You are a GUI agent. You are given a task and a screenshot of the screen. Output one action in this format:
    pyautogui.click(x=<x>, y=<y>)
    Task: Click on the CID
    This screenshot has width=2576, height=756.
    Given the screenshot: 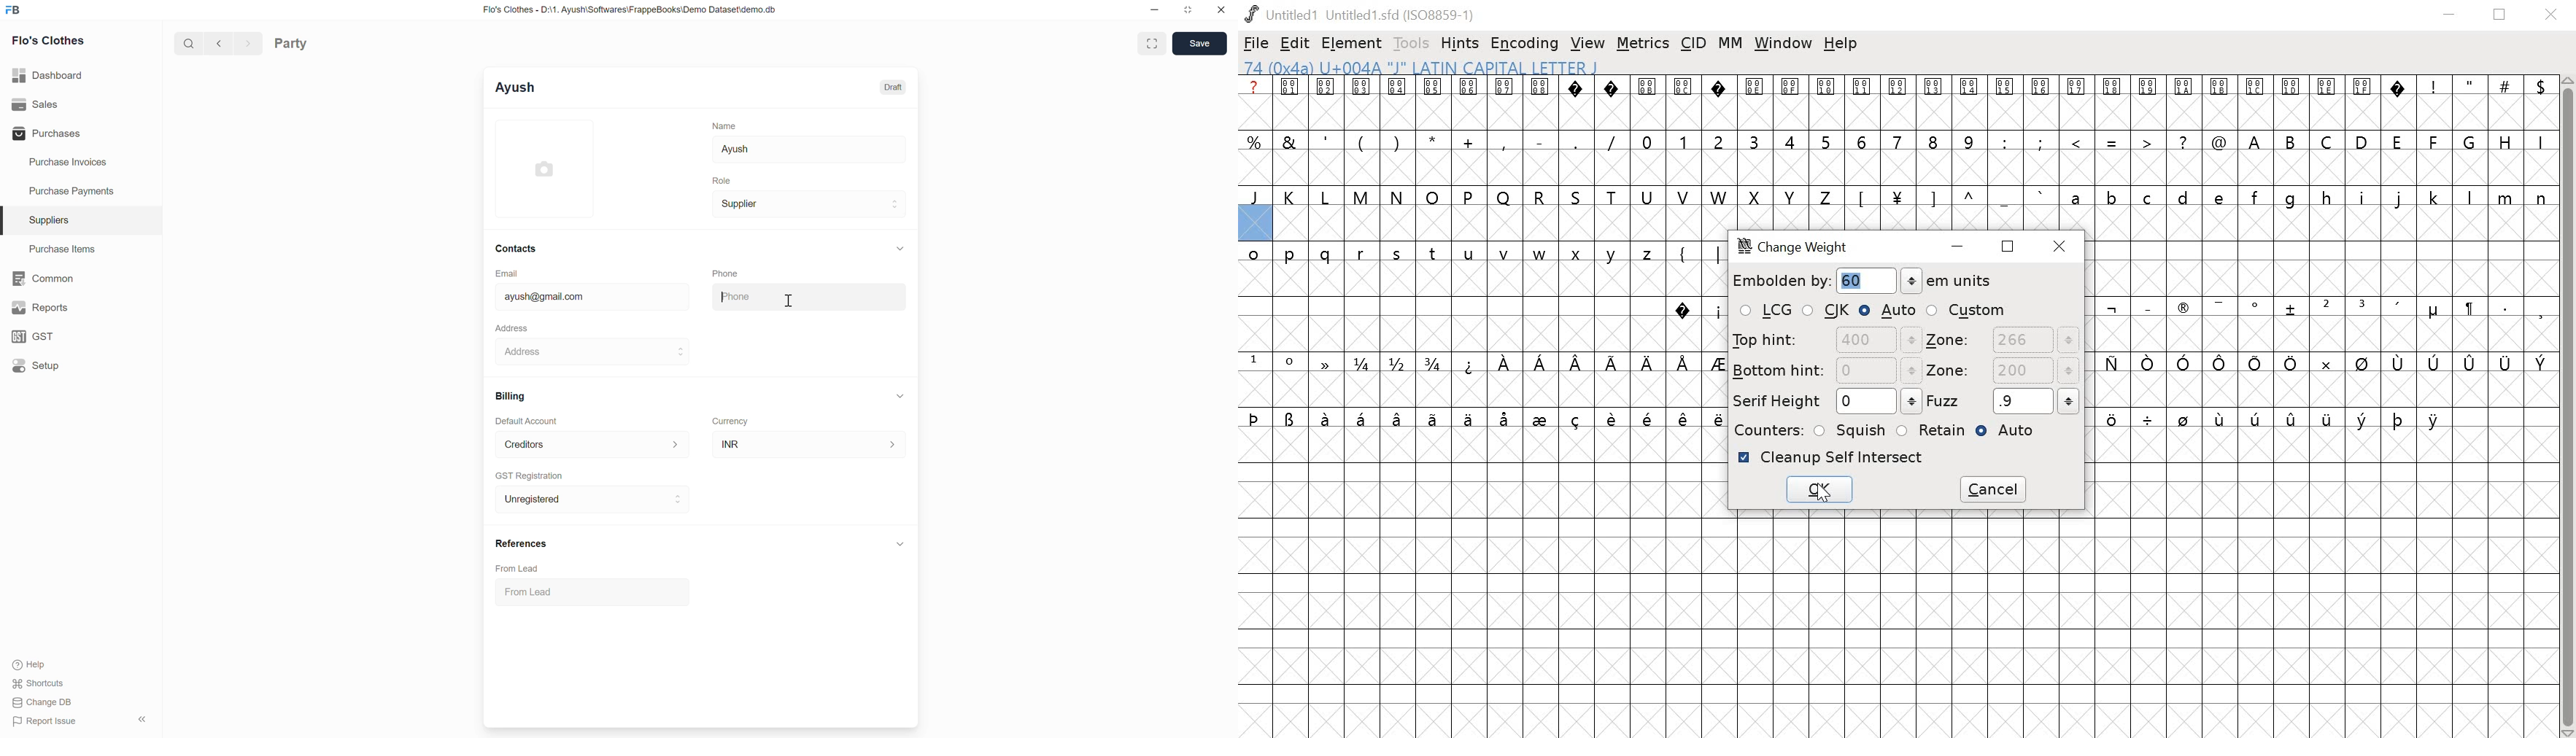 What is the action you would take?
    pyautogui.click(x=1694, y=42)
    